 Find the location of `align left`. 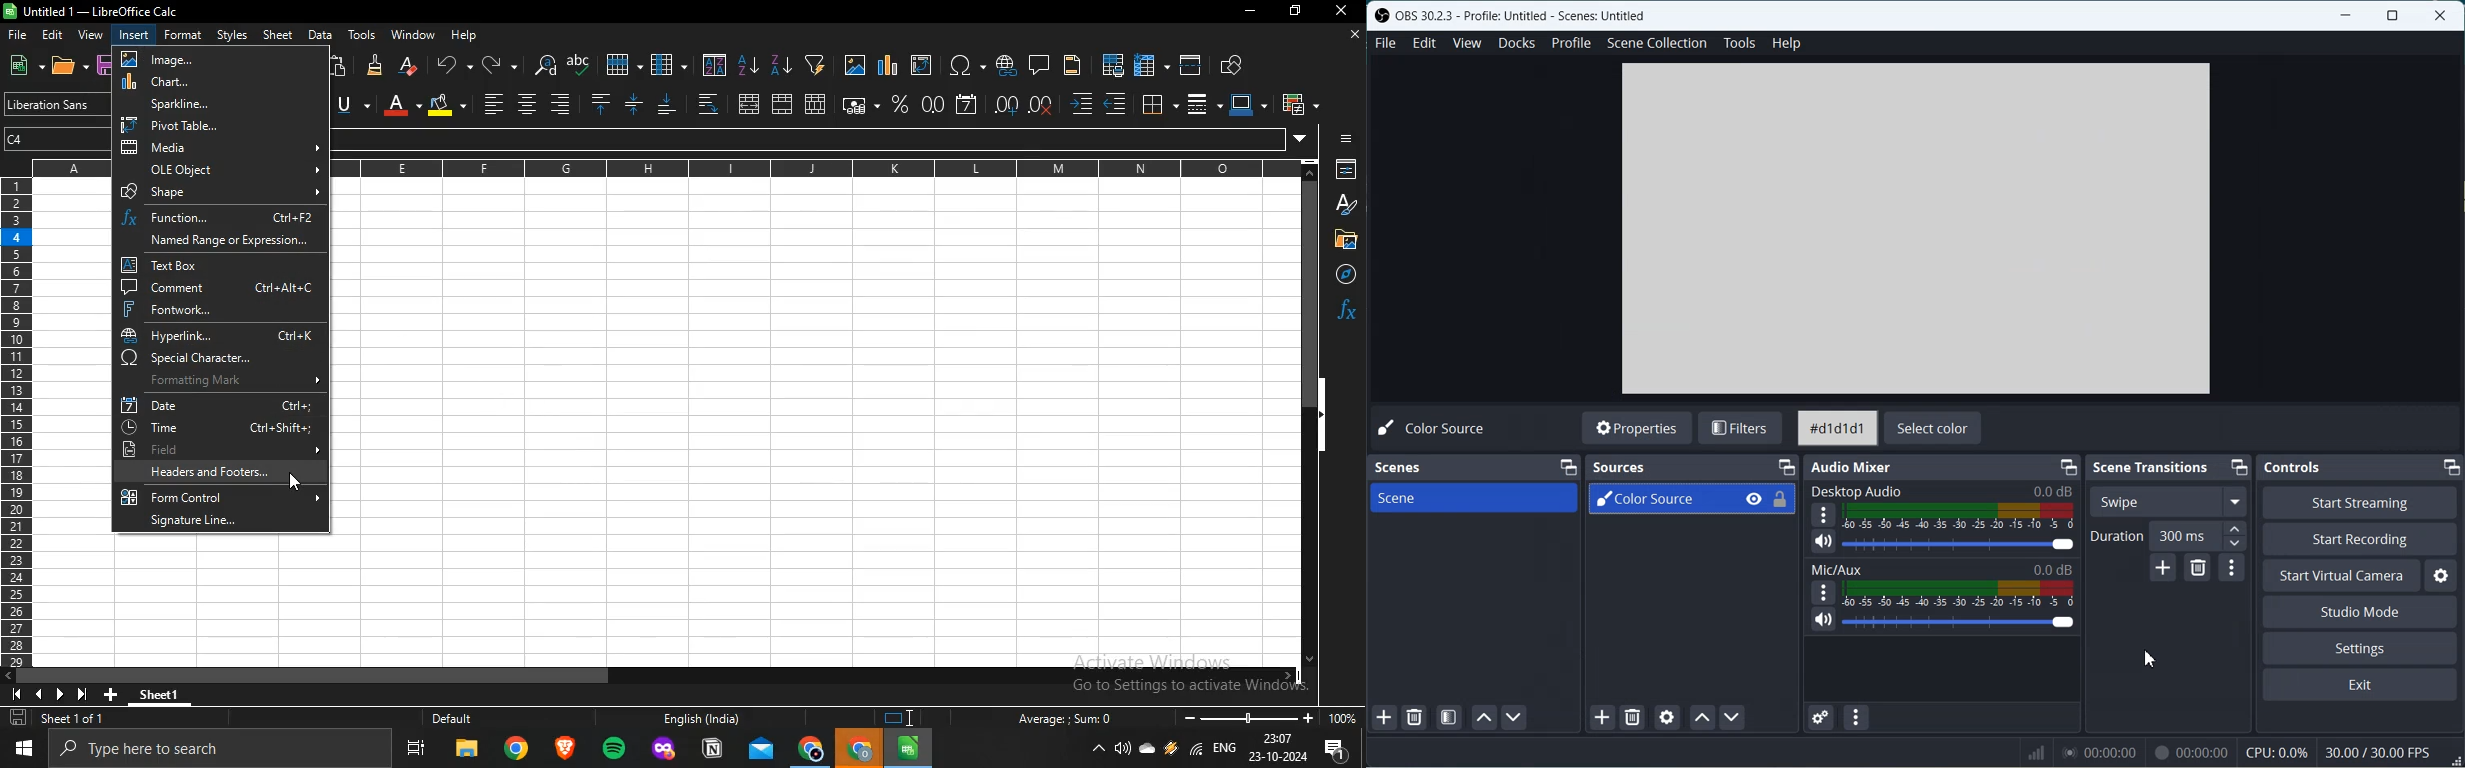

align left is located at coordinates (560, 102).